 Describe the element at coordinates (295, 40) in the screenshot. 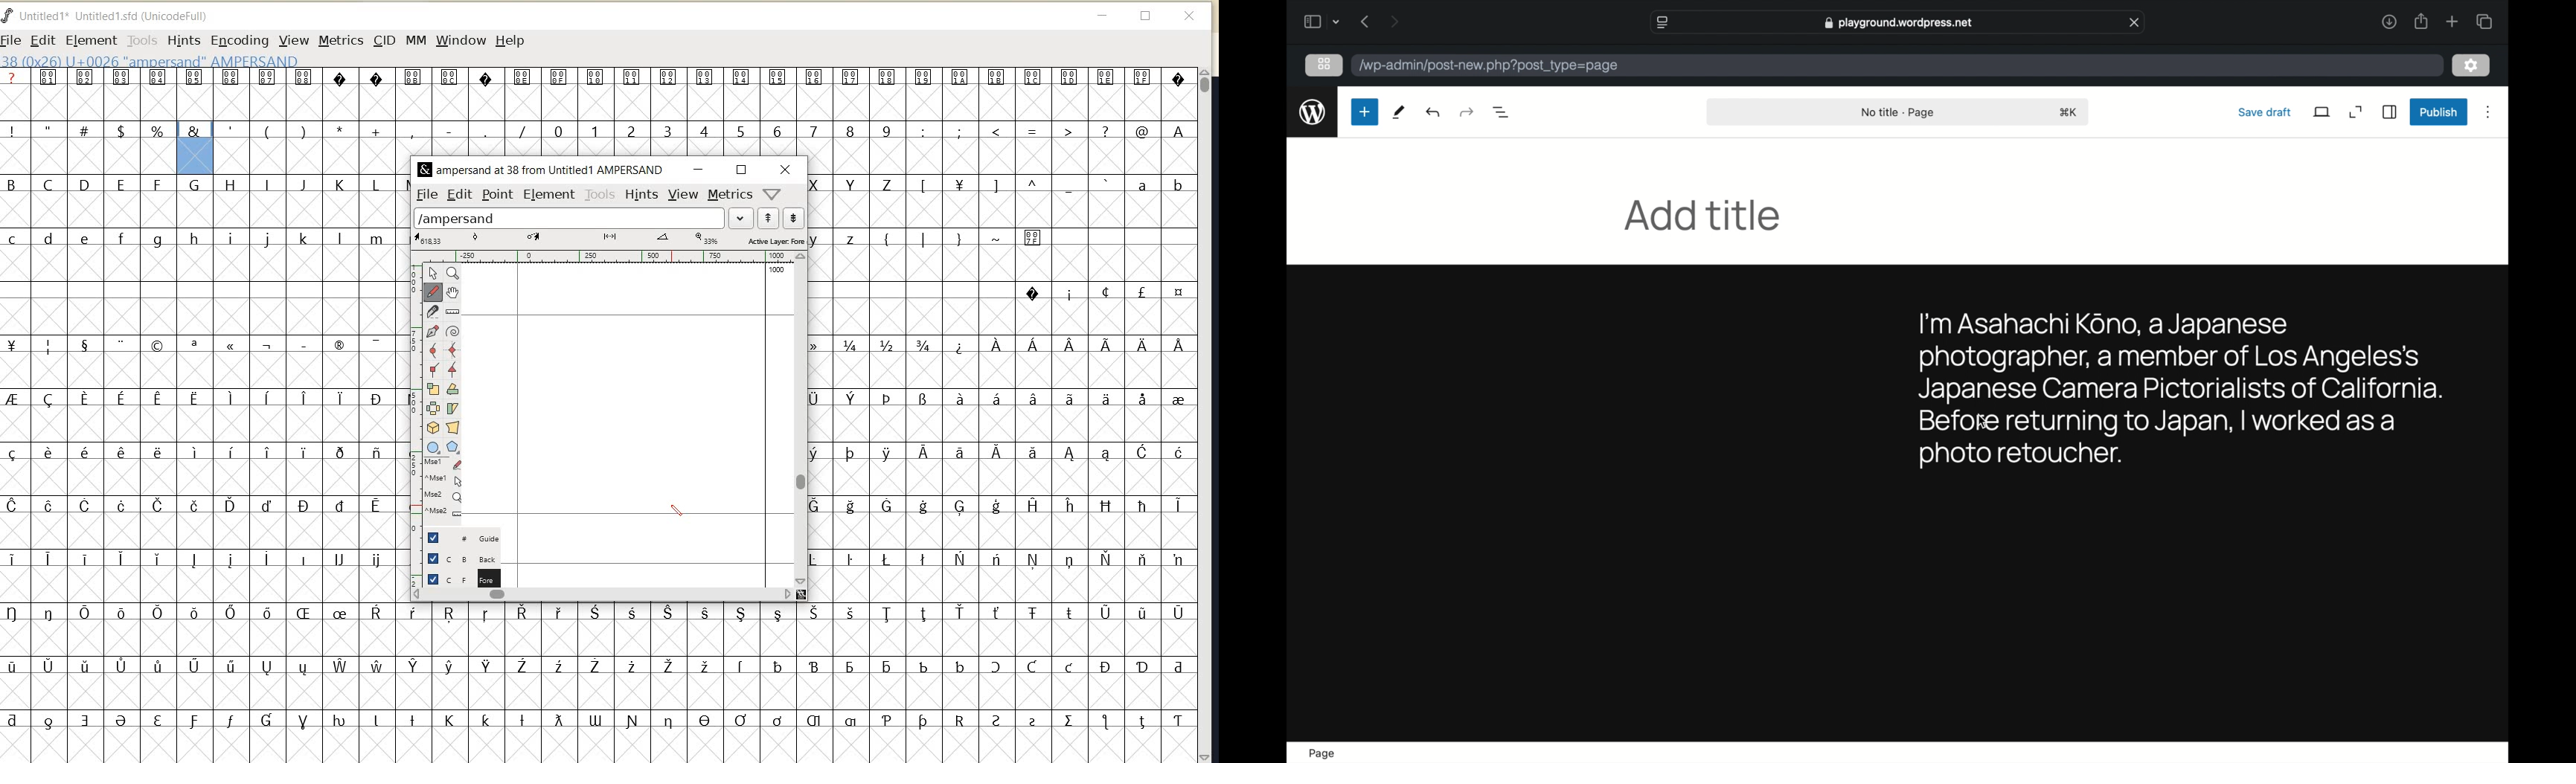

I see `VIEW` at that location.